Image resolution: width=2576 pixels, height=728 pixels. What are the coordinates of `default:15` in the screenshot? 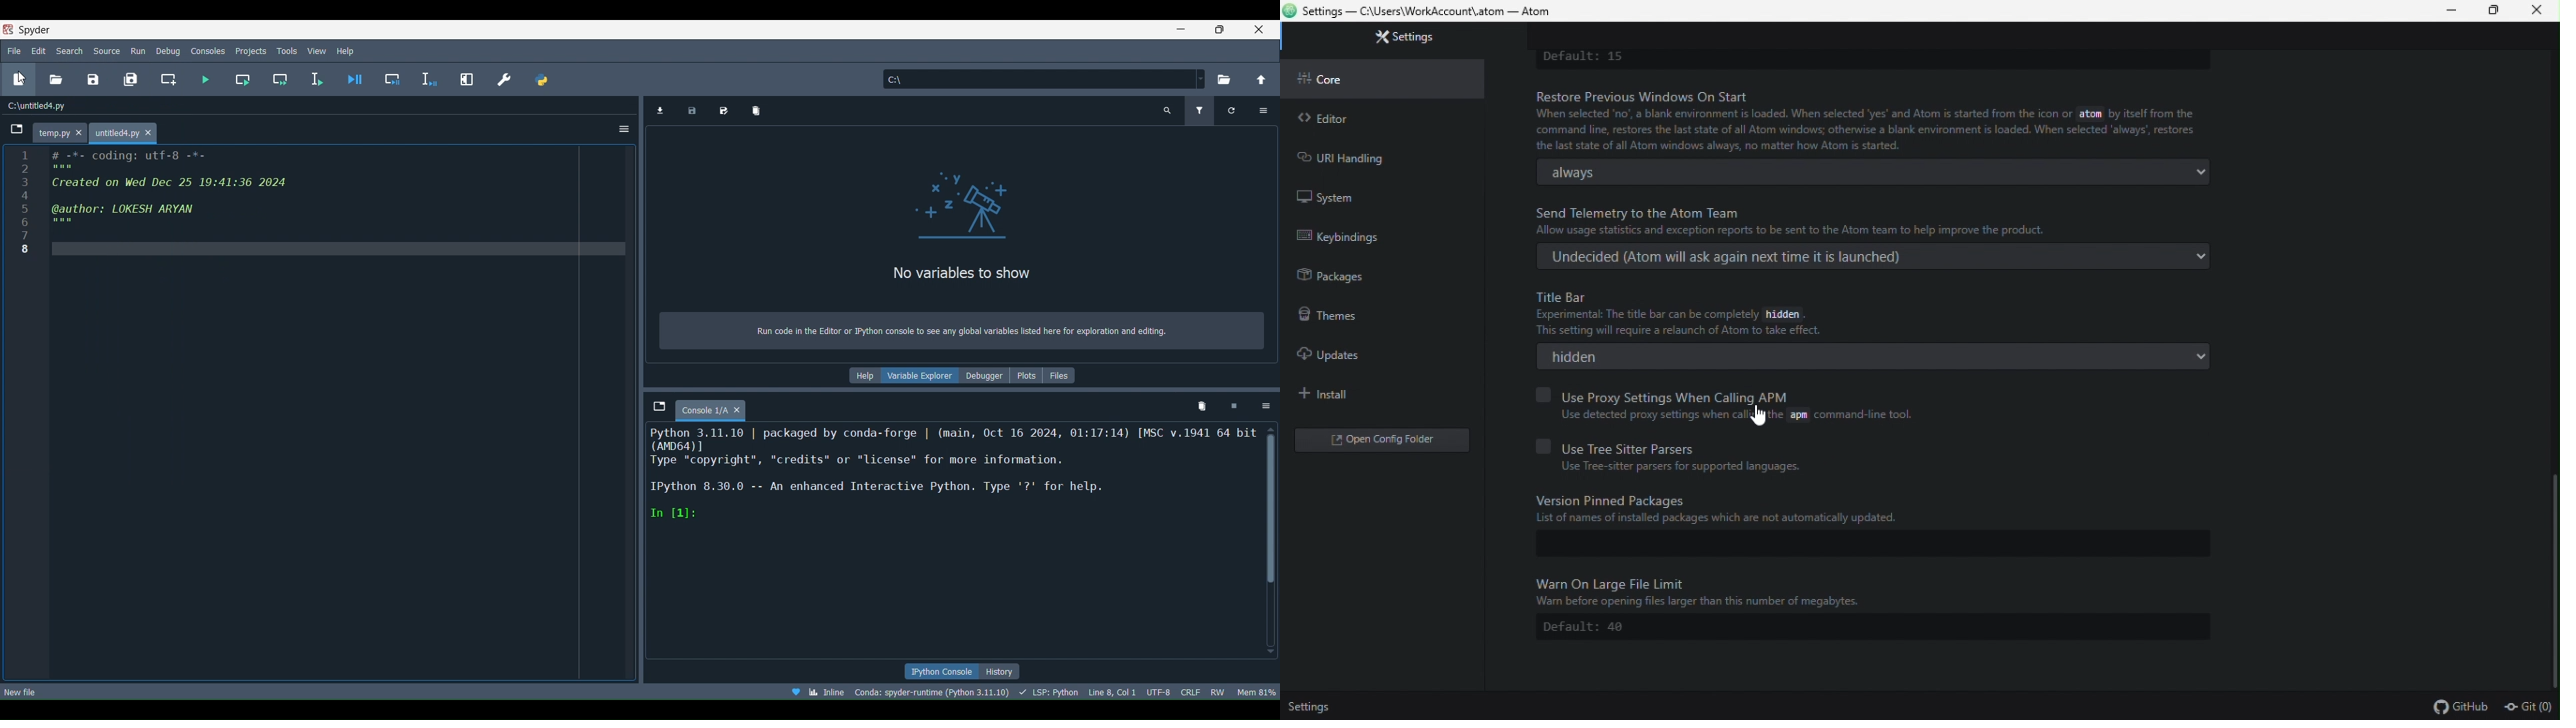 It's located at (1584, 56).